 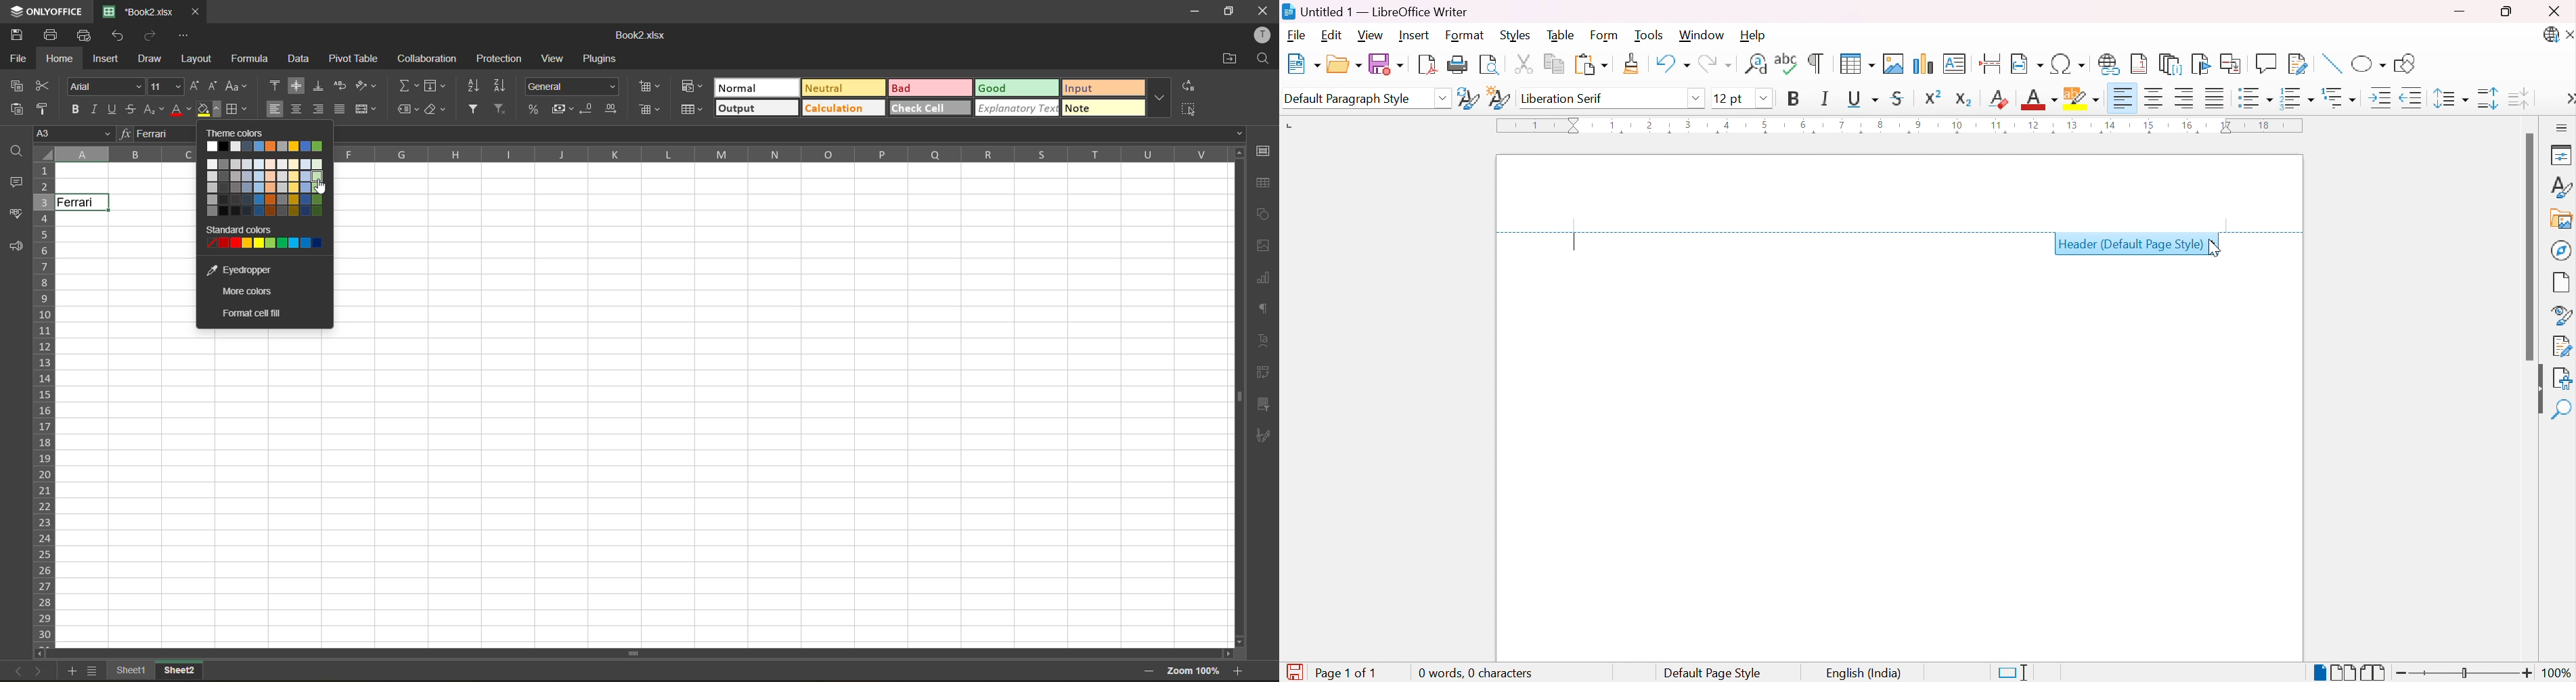 What do you see at coordinates (1699, 100) in the screenshot?
I see `Drop down` at bounding box center [1699, 100].